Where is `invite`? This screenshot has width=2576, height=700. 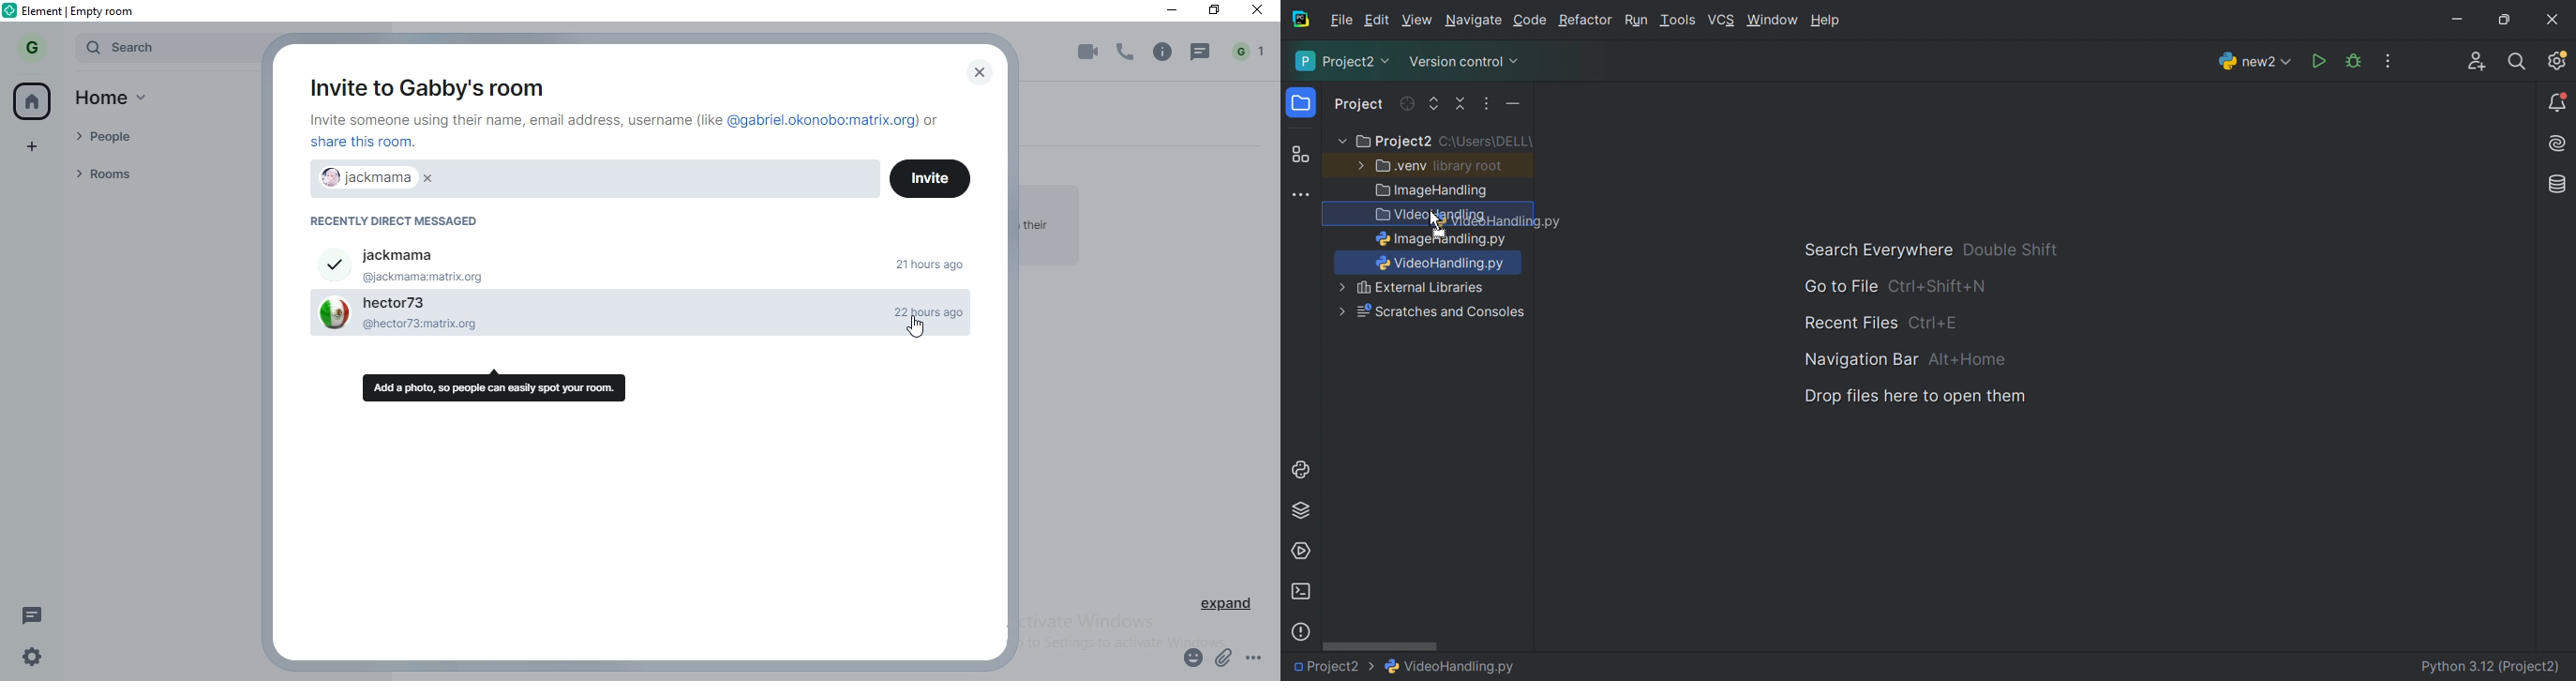
invite is located at coordinates (929, 176).